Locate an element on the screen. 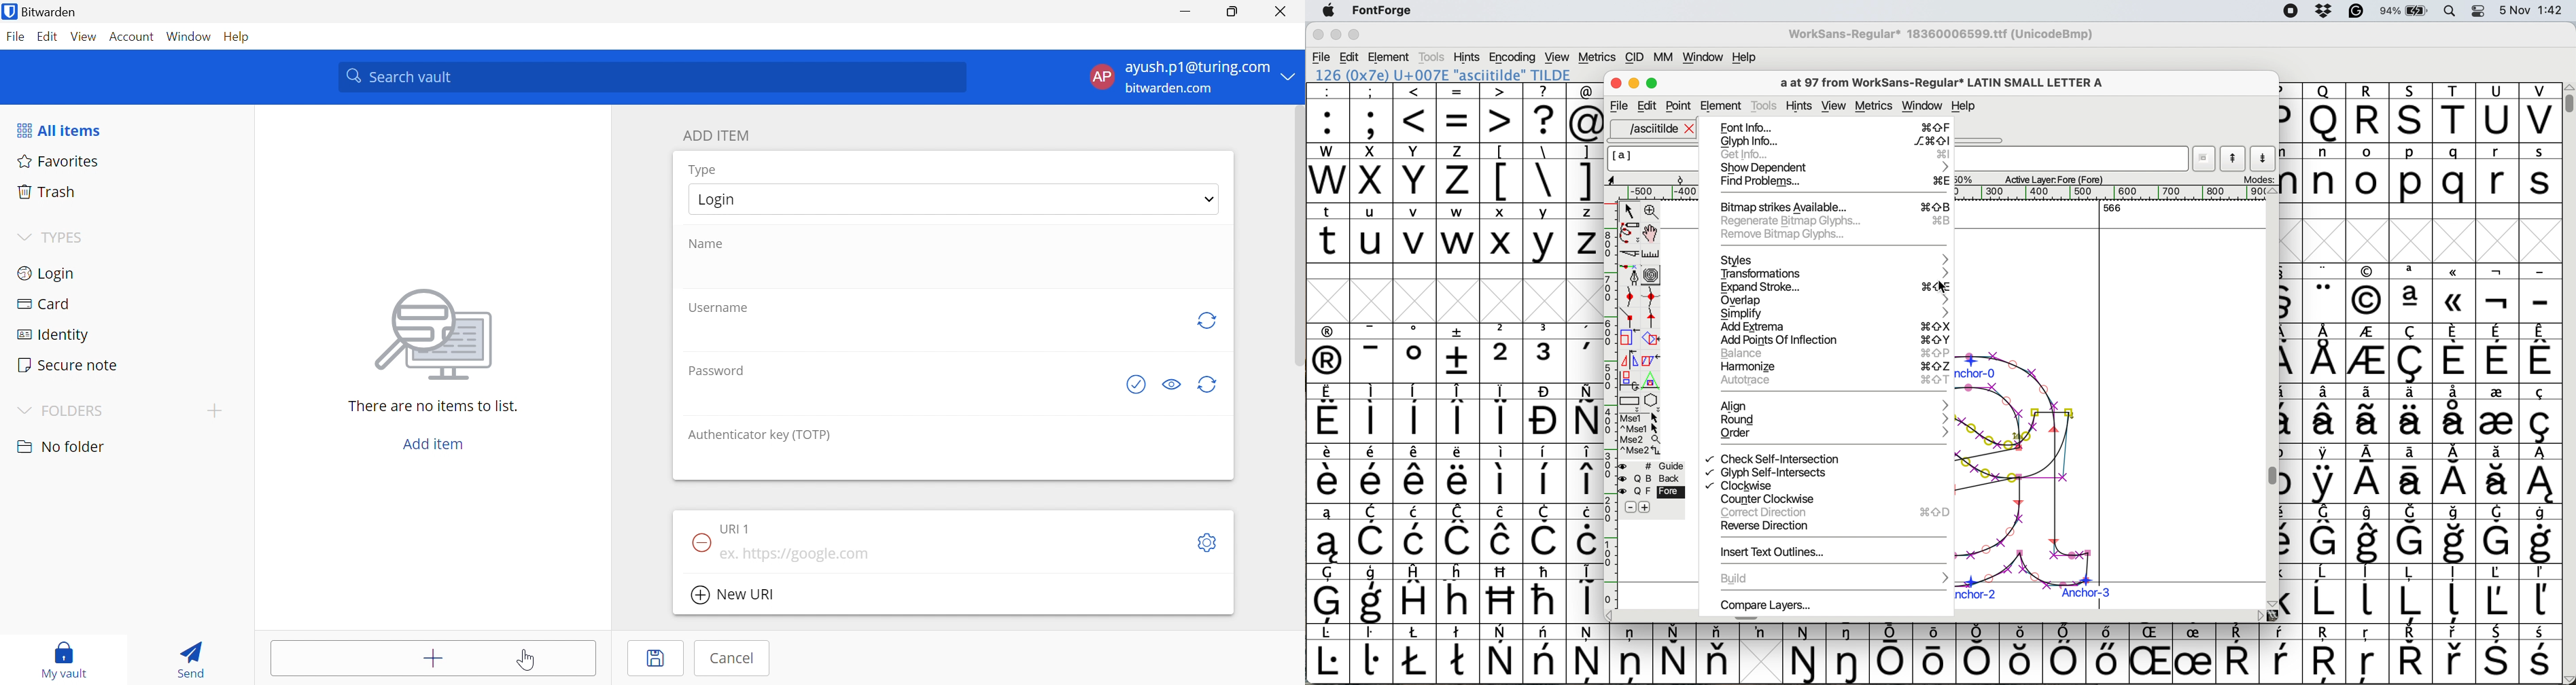 This screenshot has width=2576, height=700.  is located at coordinates (2326, 655).